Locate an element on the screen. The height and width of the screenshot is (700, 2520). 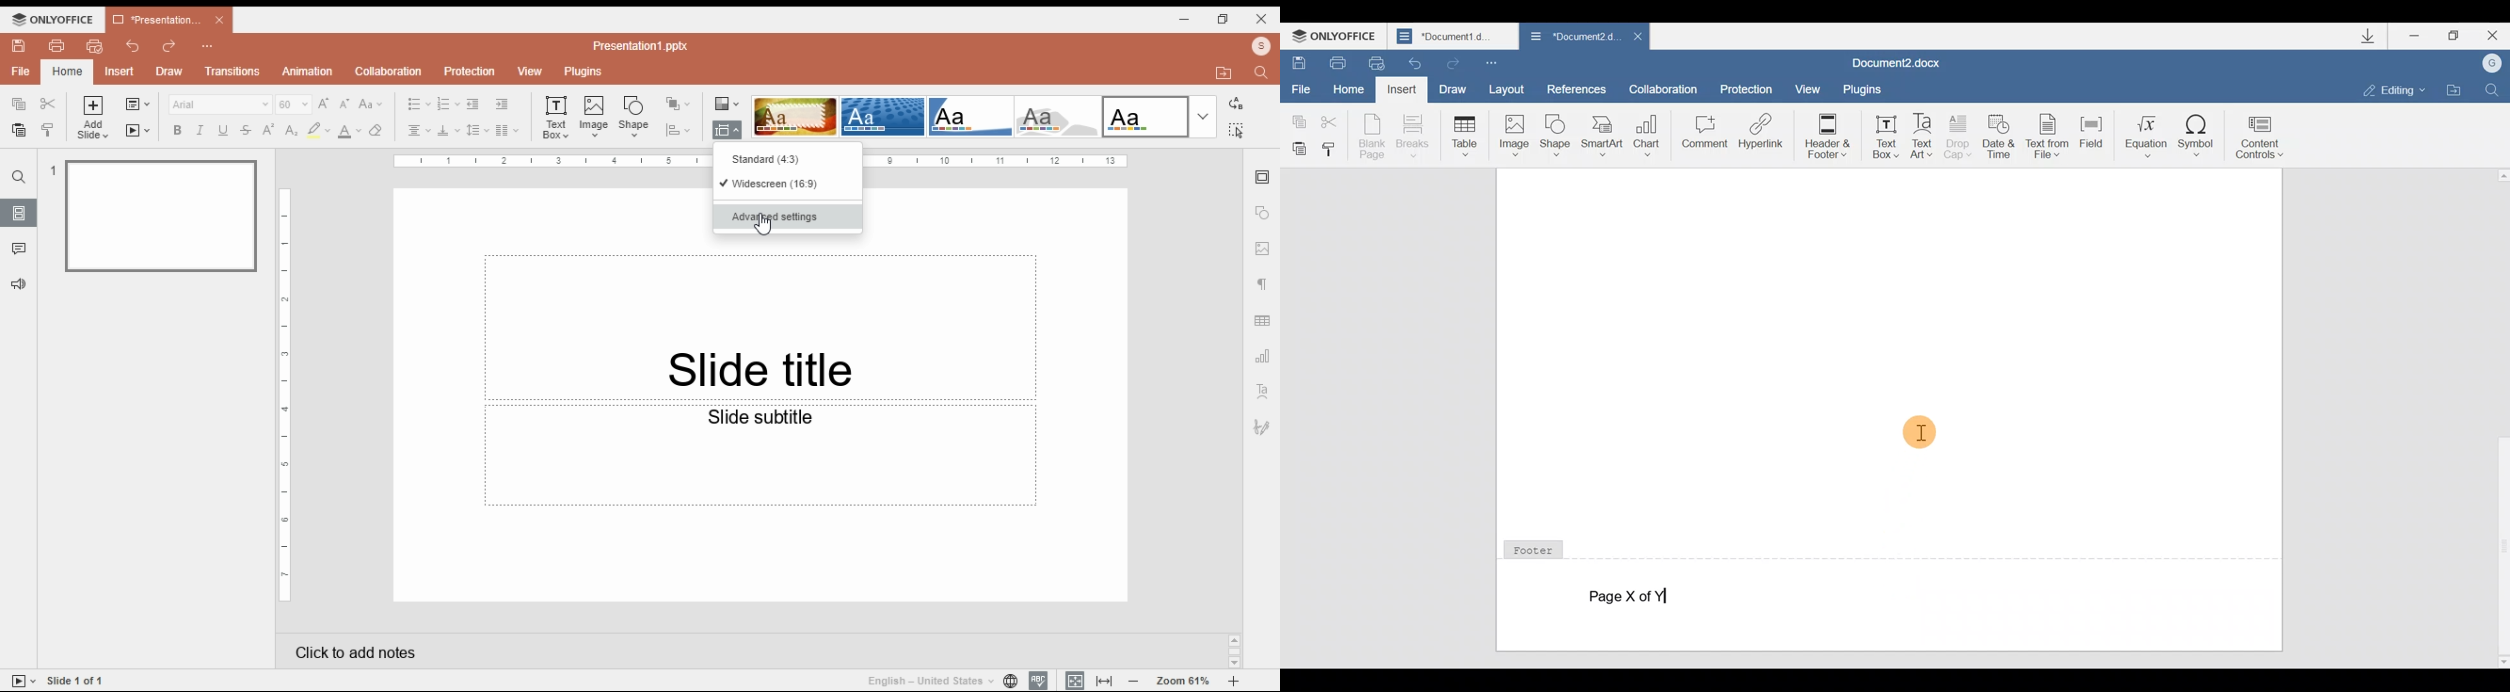
zoom in/zoom out is located at coordinates (1234, 681).